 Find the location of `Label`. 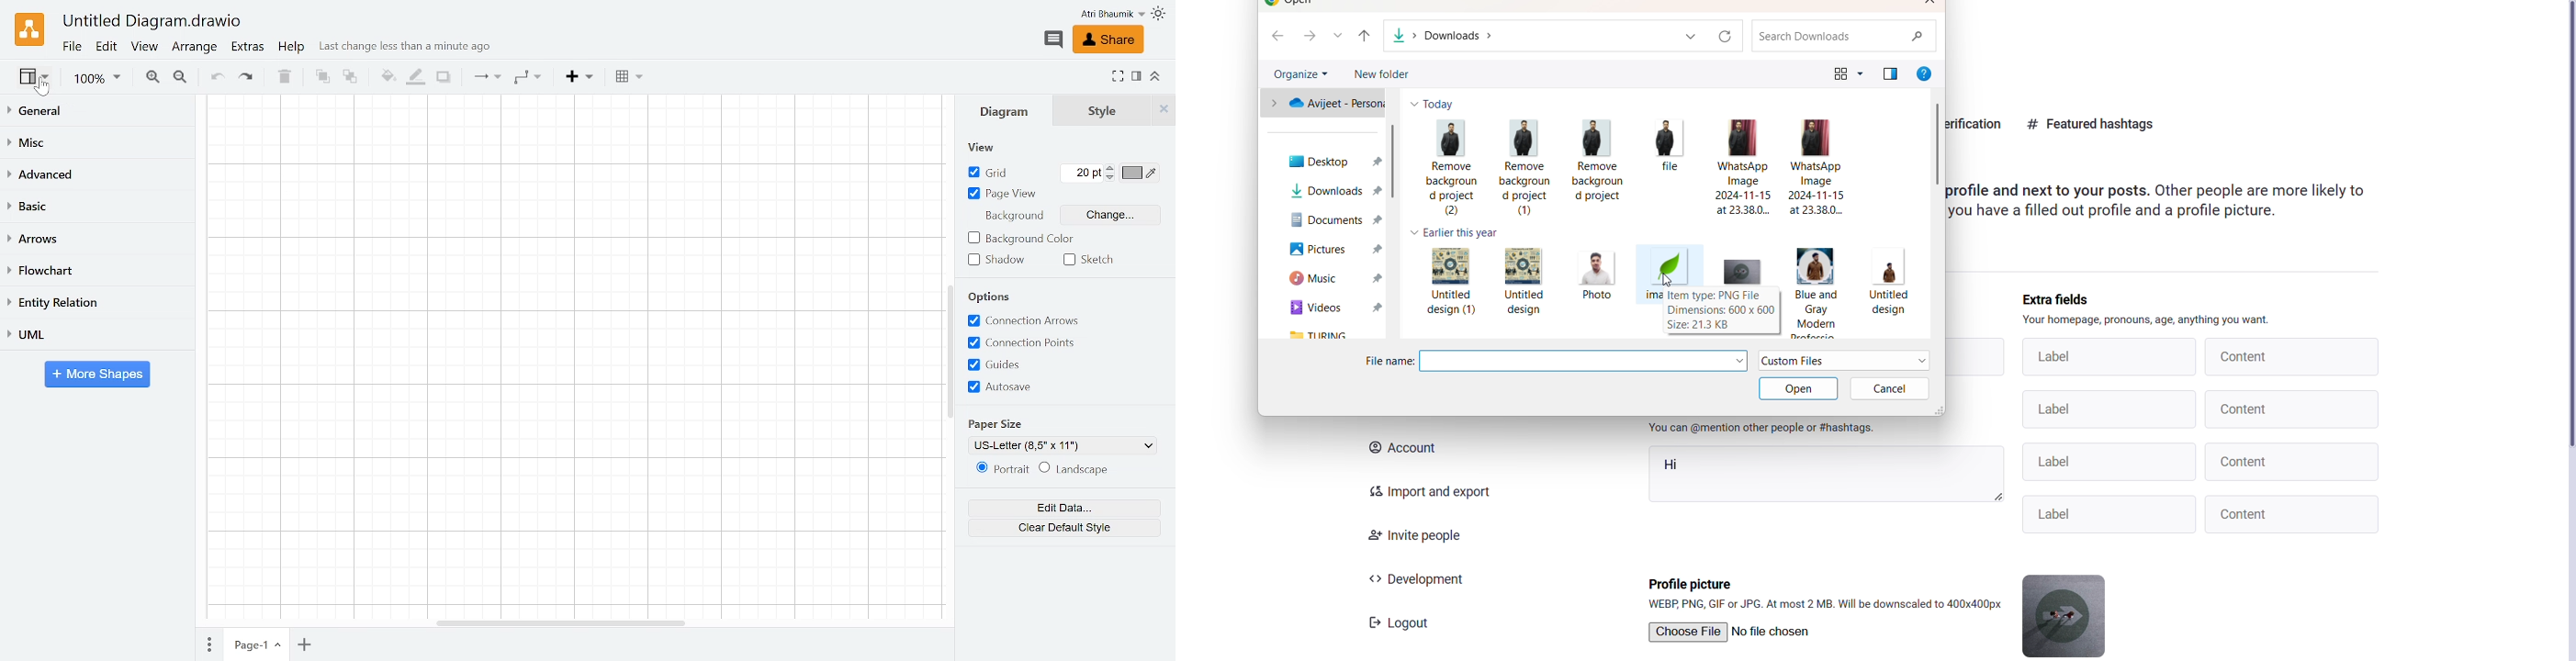

Label is located at coordinates (2109, 461).